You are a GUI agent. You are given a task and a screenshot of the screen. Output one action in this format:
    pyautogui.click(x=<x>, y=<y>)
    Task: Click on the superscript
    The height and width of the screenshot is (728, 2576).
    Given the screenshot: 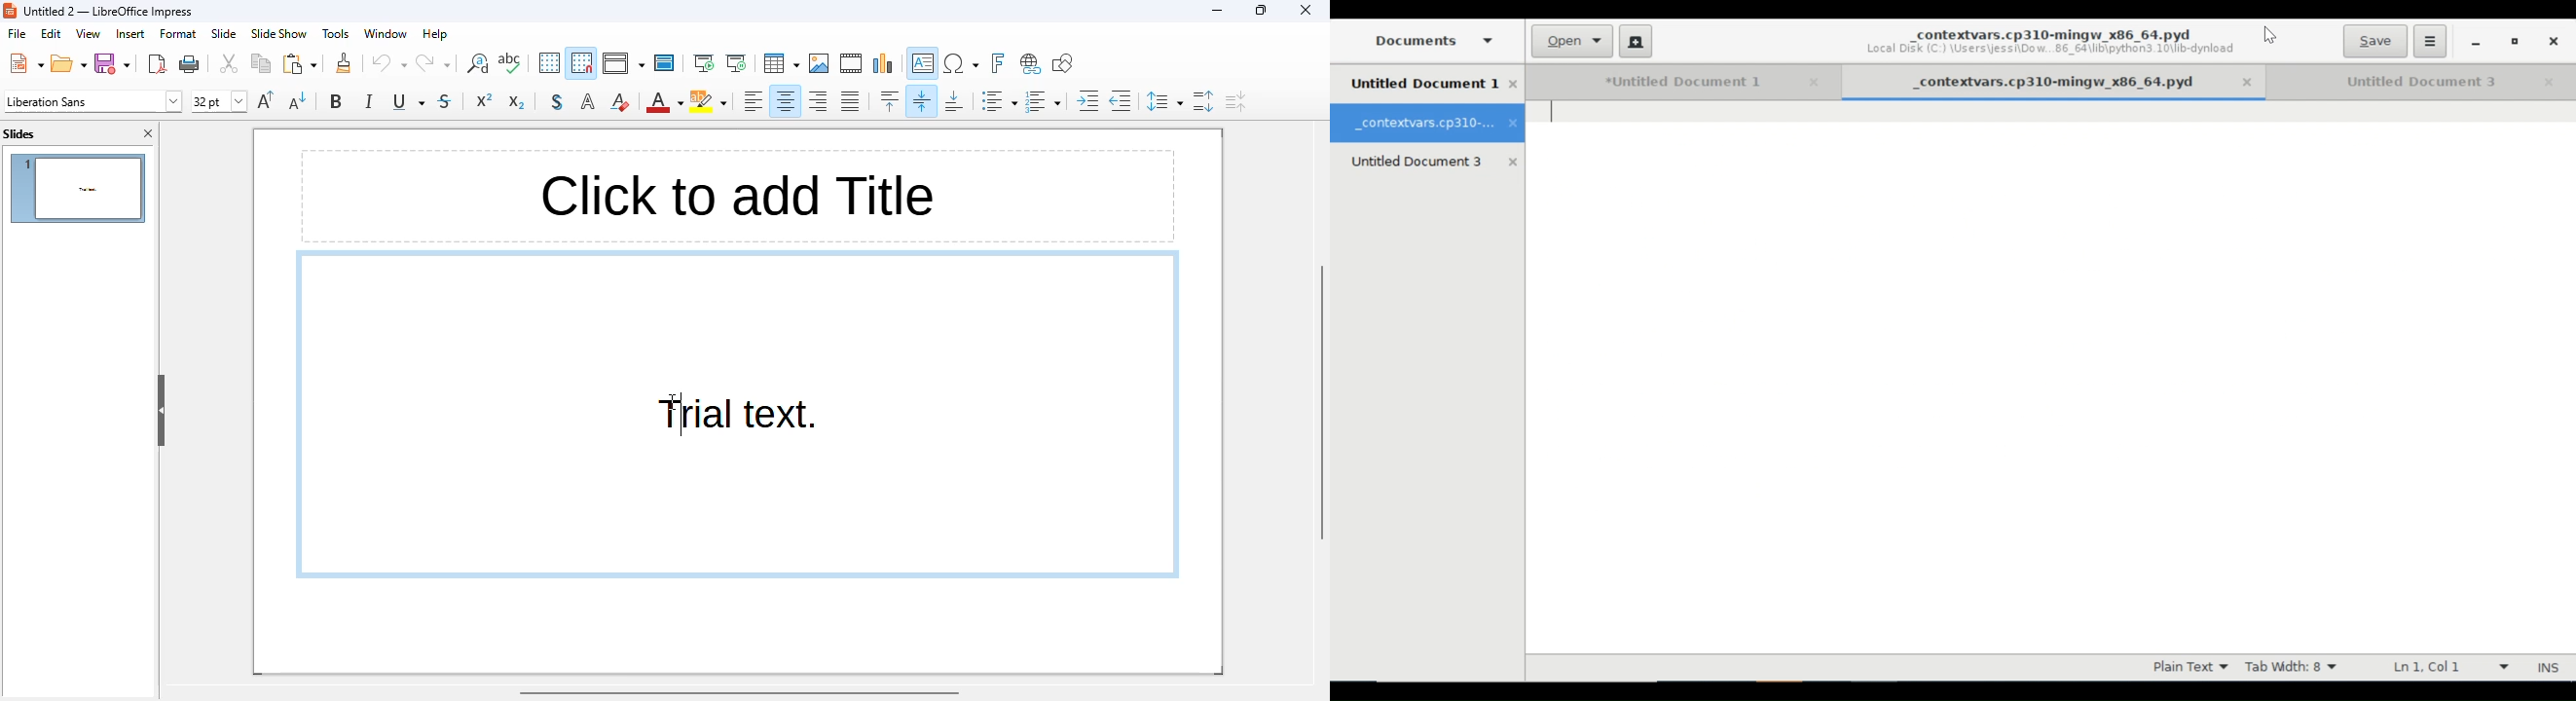 What is the action you would take?
    pyautogui.click(x=484, y=100)
    